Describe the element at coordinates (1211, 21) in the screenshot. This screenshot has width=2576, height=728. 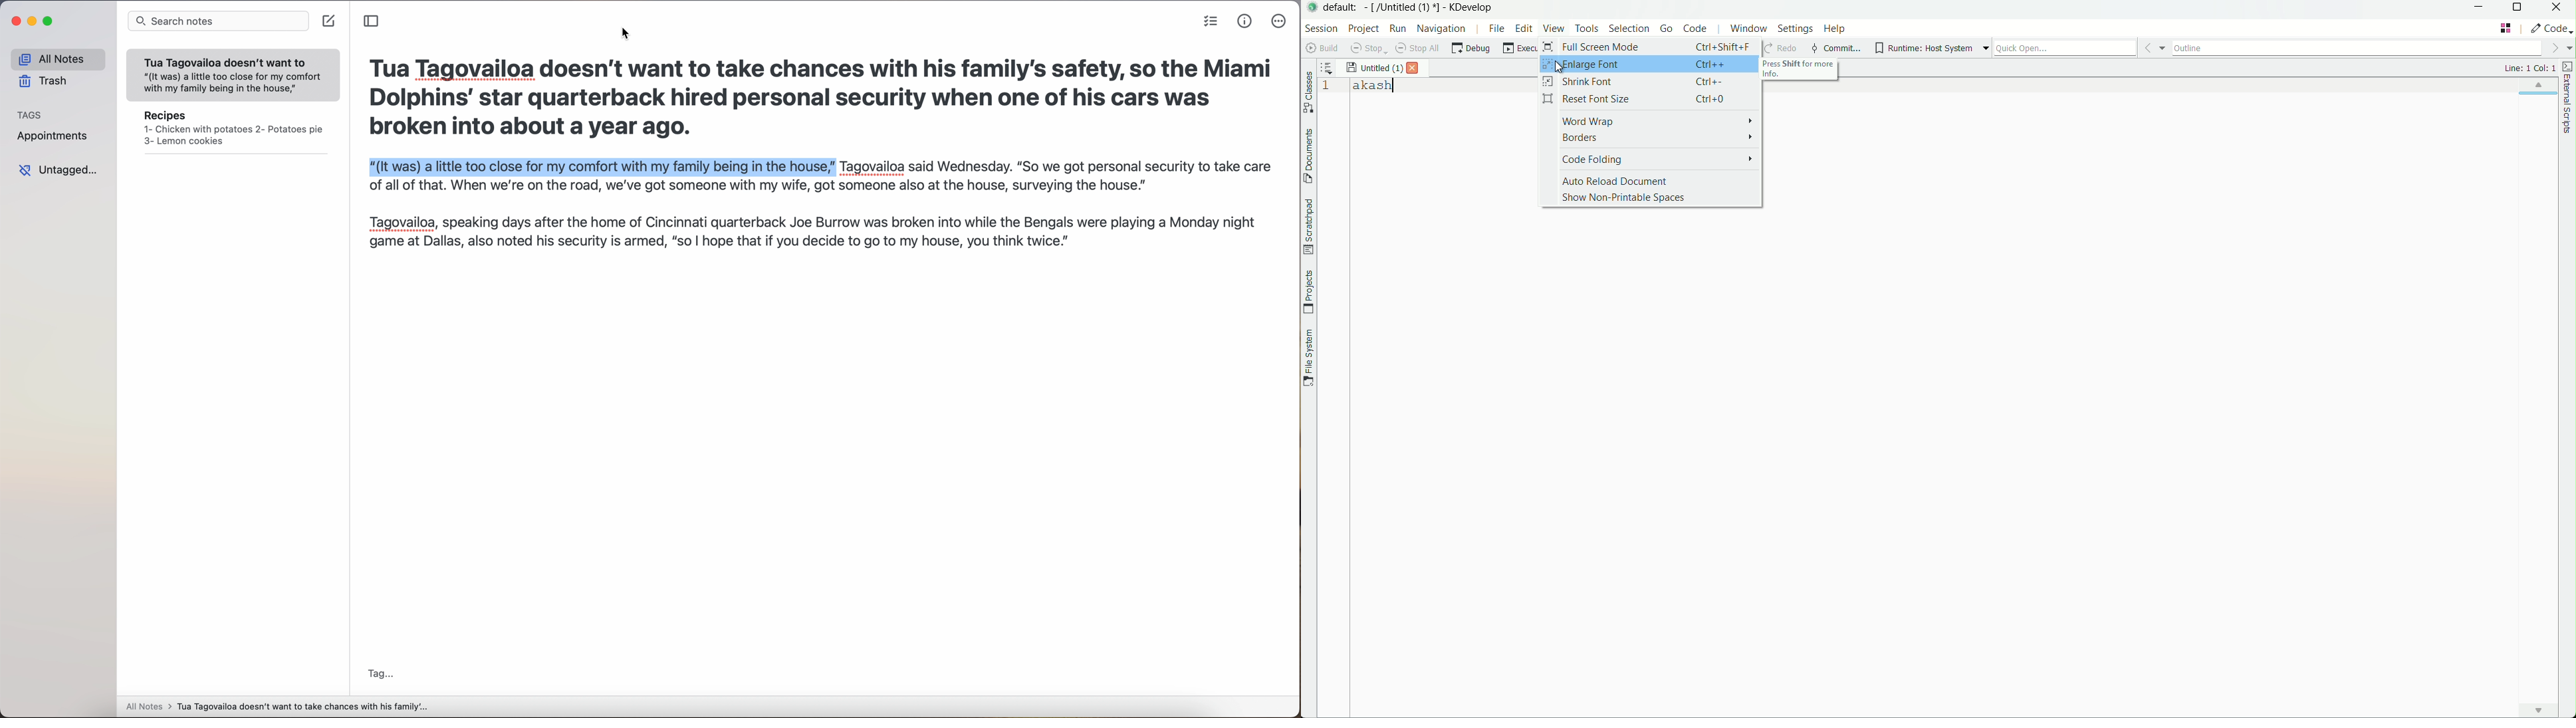
I see `check list` at that location.